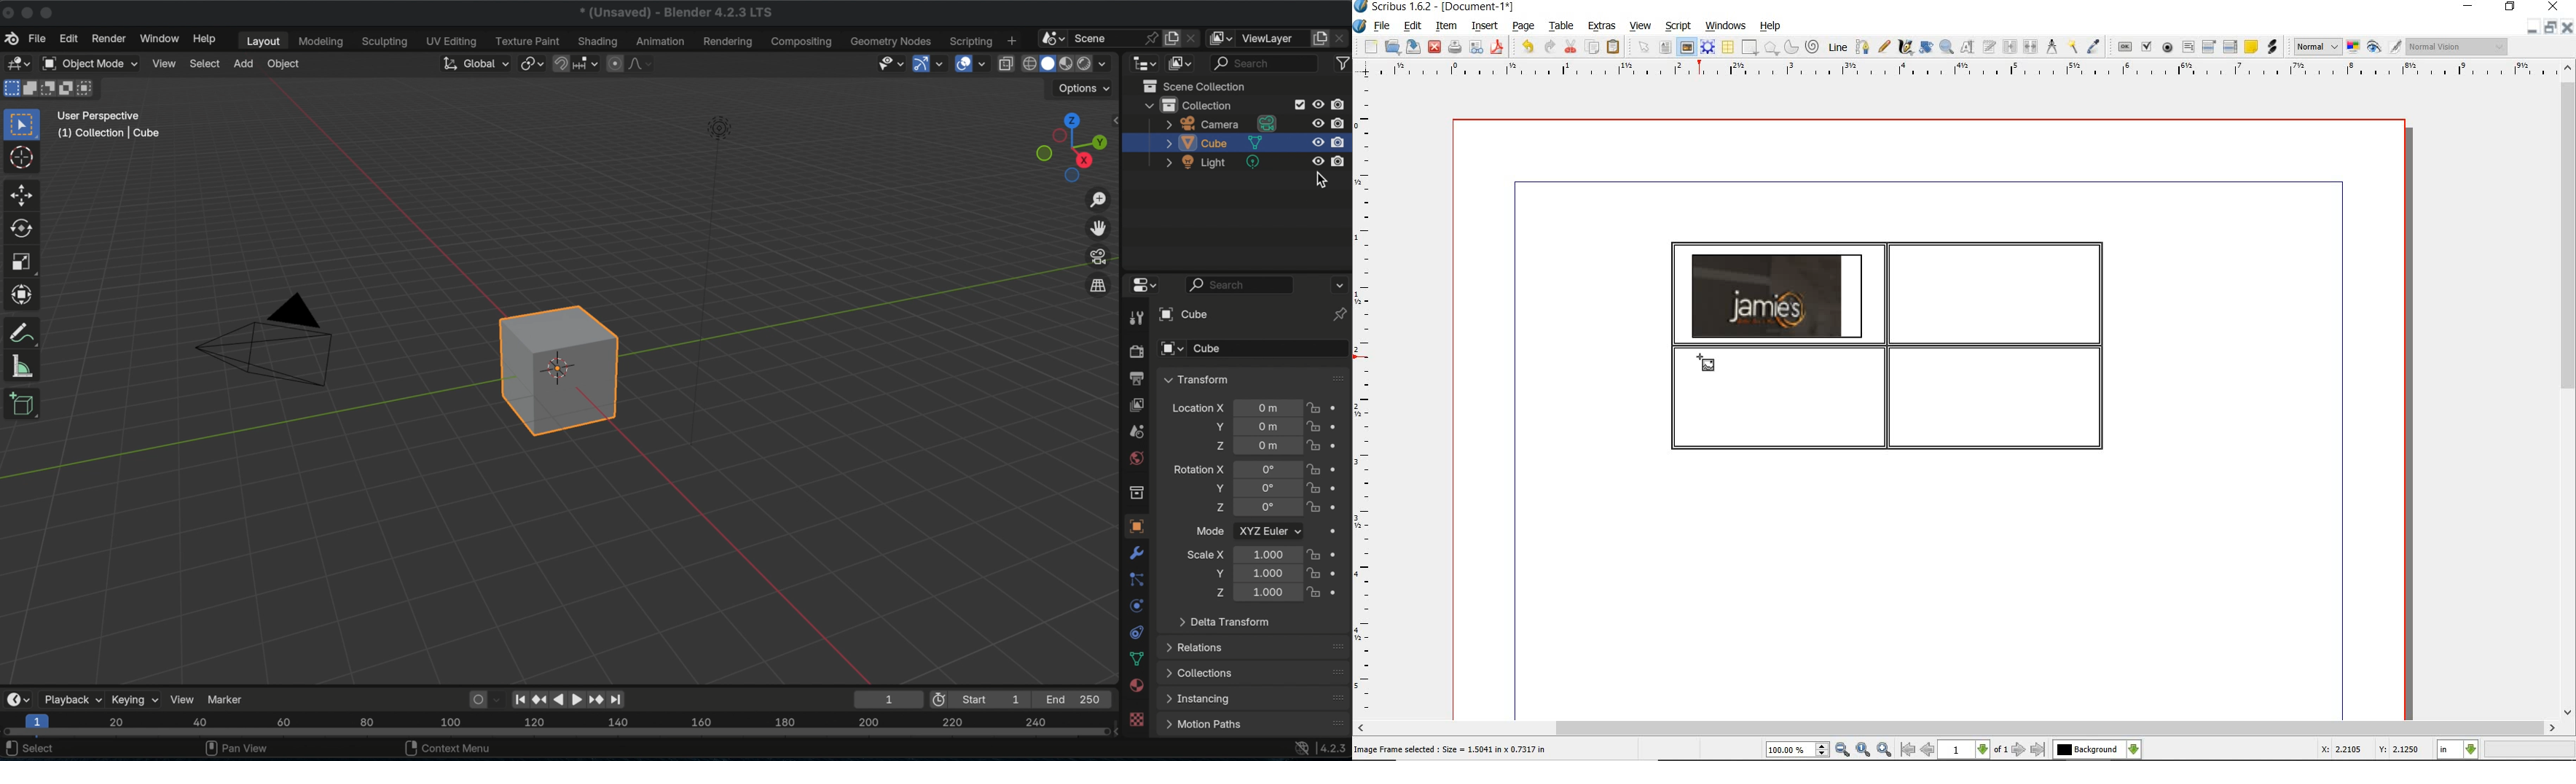 The width and height of the screenshot is (2576, 784). I want to click on line, so click(1838, 46).